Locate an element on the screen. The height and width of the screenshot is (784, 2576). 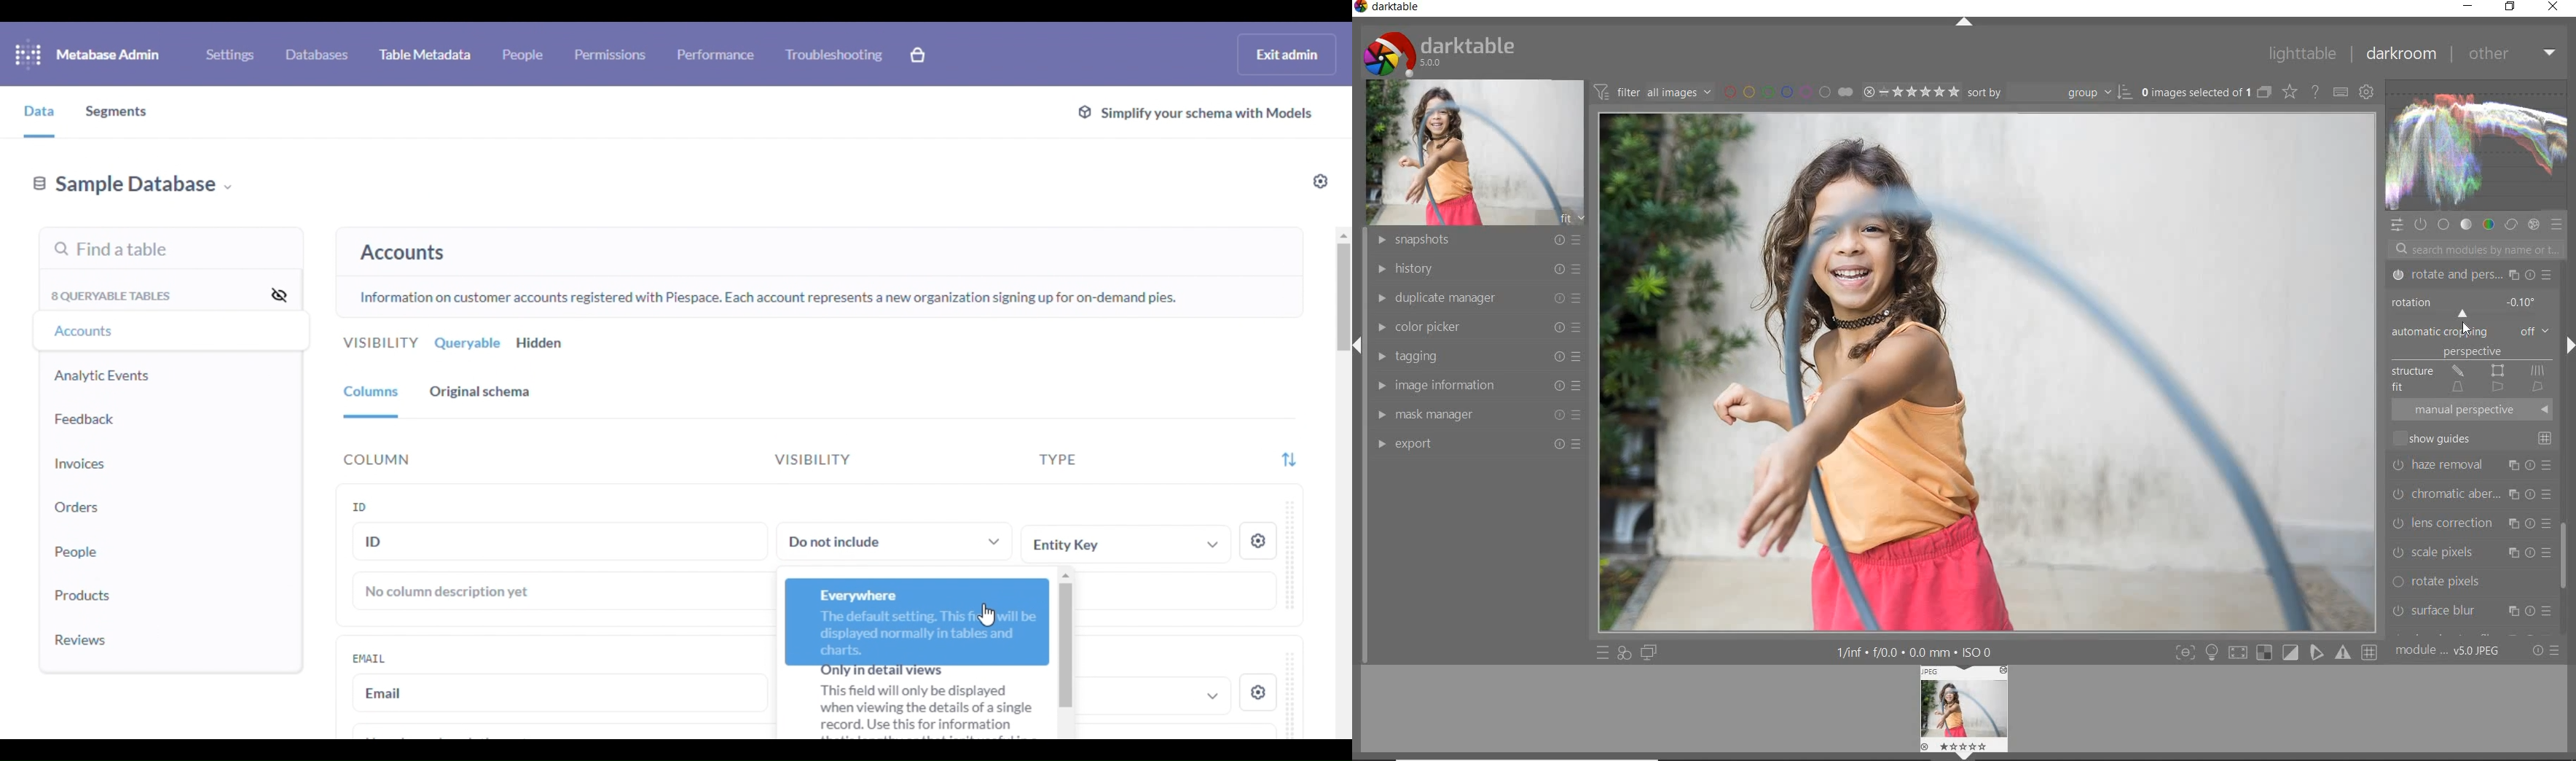
system name is located at coordinates (1389, 9).